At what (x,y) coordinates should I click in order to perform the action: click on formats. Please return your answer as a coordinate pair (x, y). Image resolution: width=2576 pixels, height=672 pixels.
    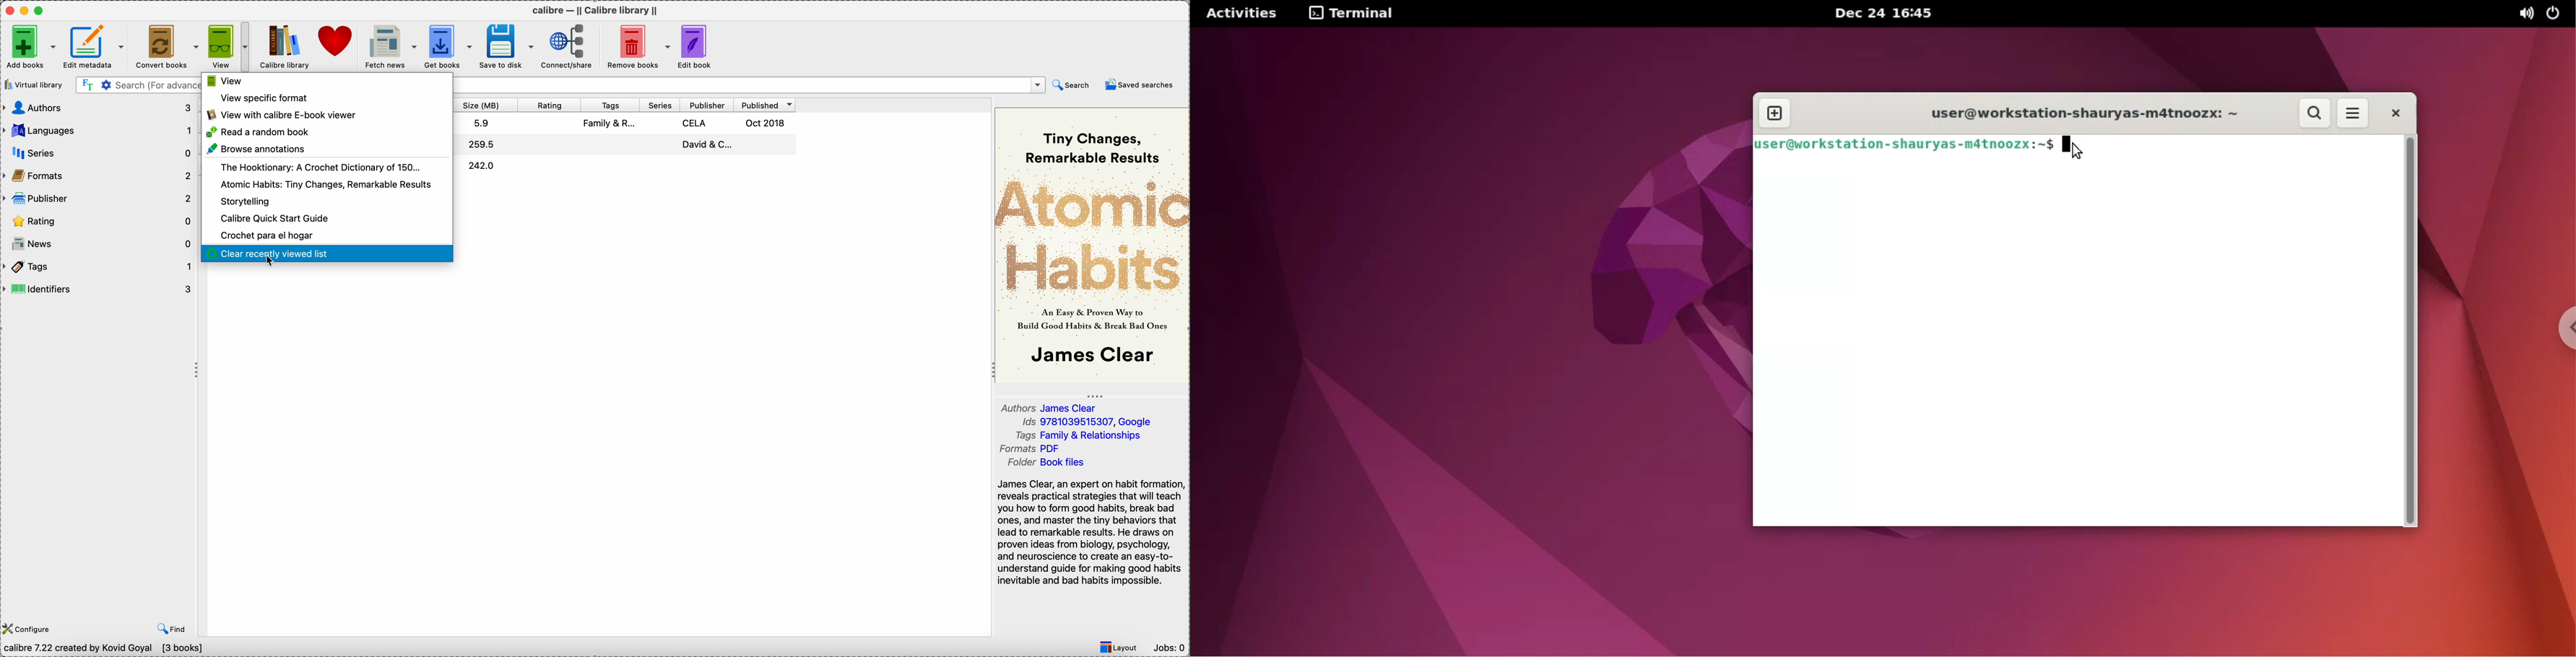
    Looking at the image, I should click on (97, 175).